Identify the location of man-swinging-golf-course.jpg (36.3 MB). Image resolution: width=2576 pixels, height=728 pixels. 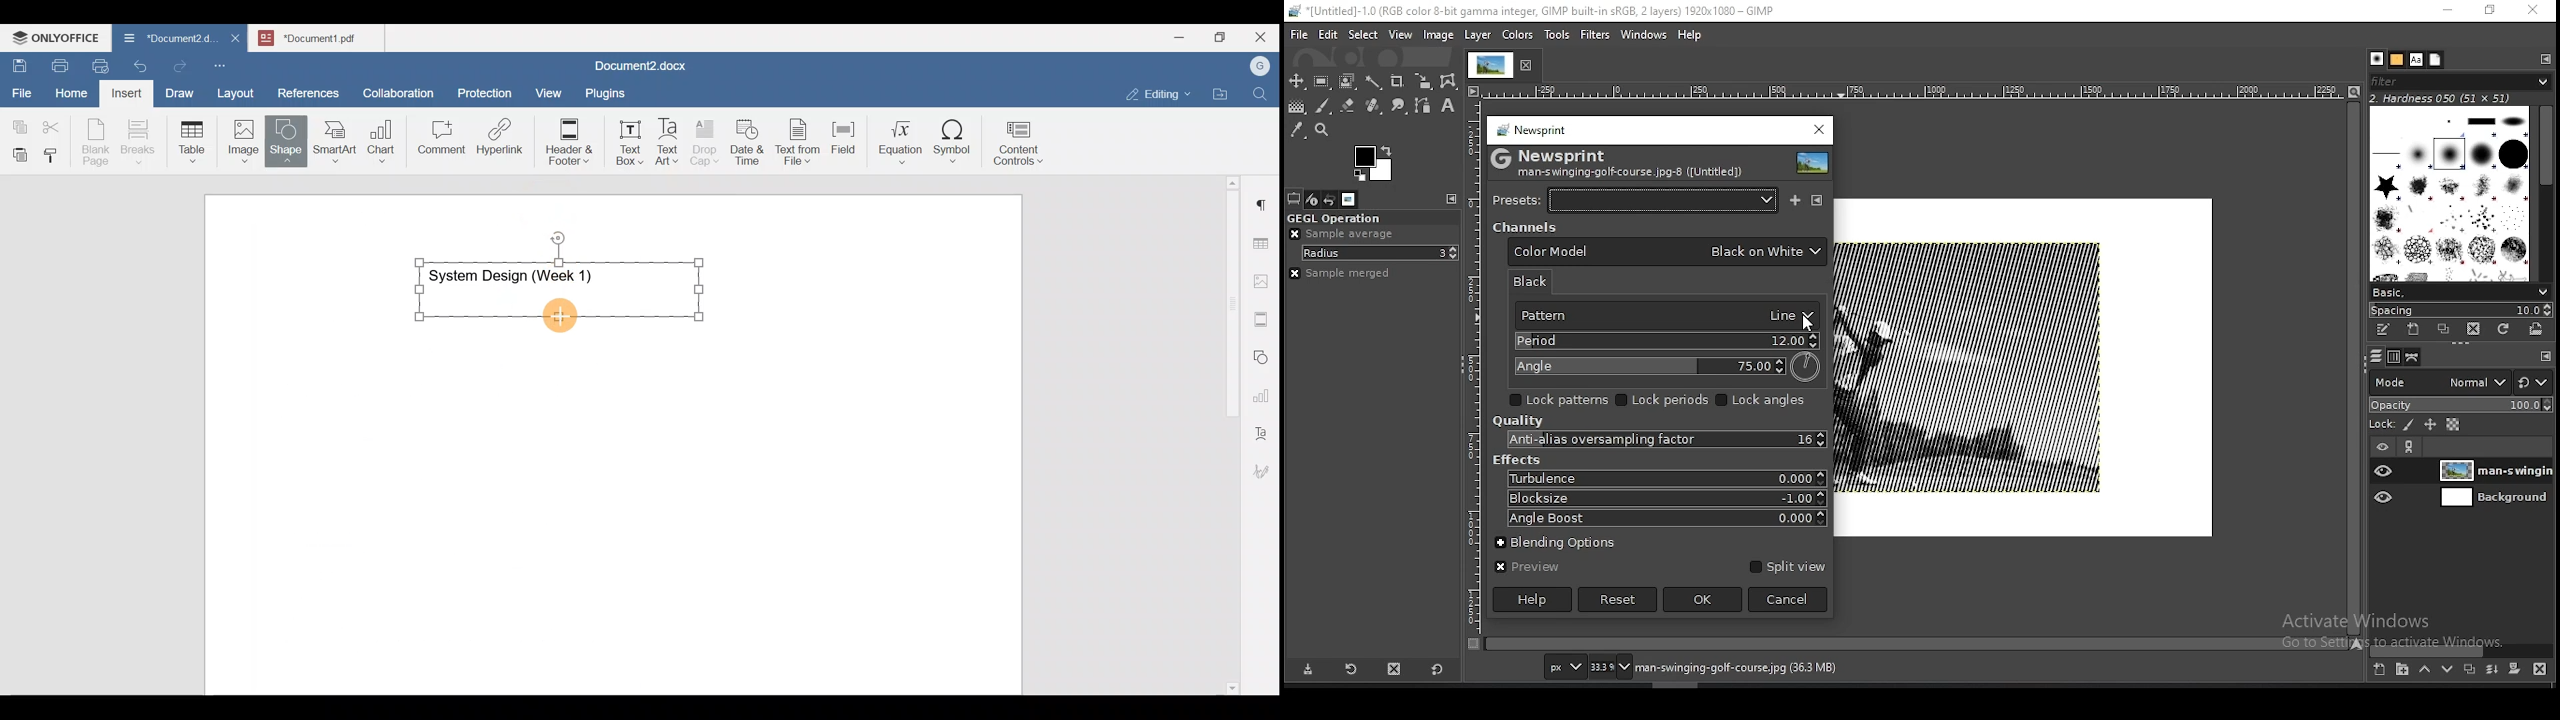
(1734, 668).